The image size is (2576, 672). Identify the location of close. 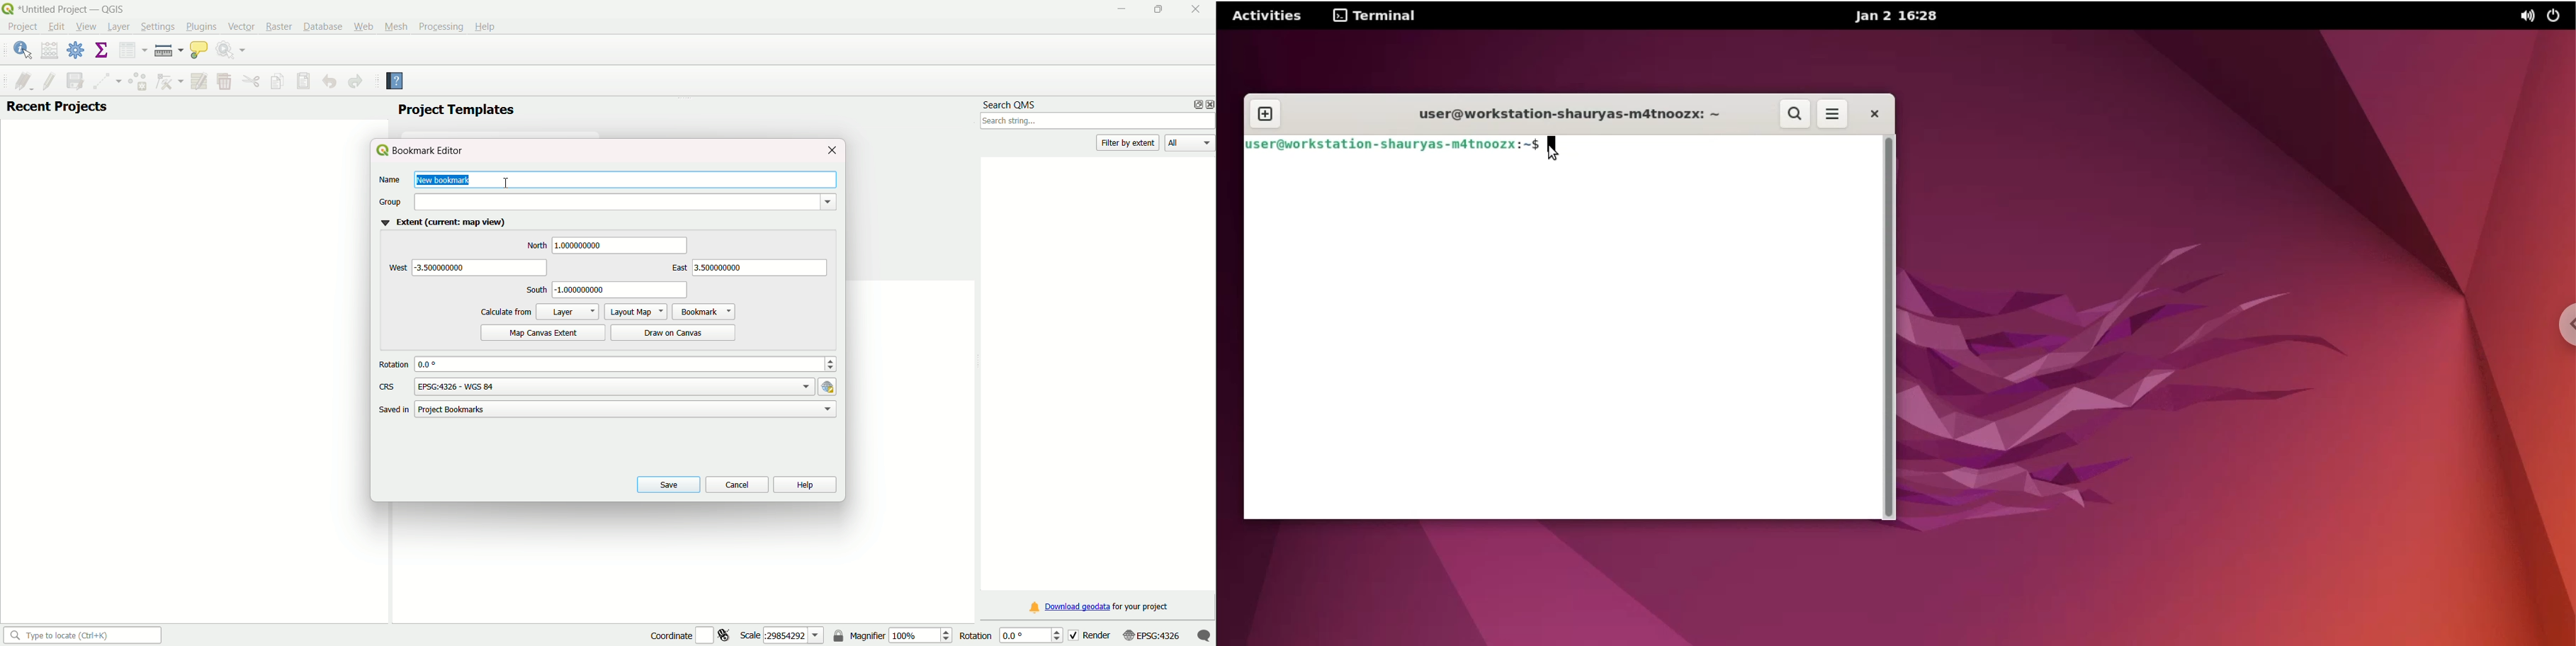
(832, 149).